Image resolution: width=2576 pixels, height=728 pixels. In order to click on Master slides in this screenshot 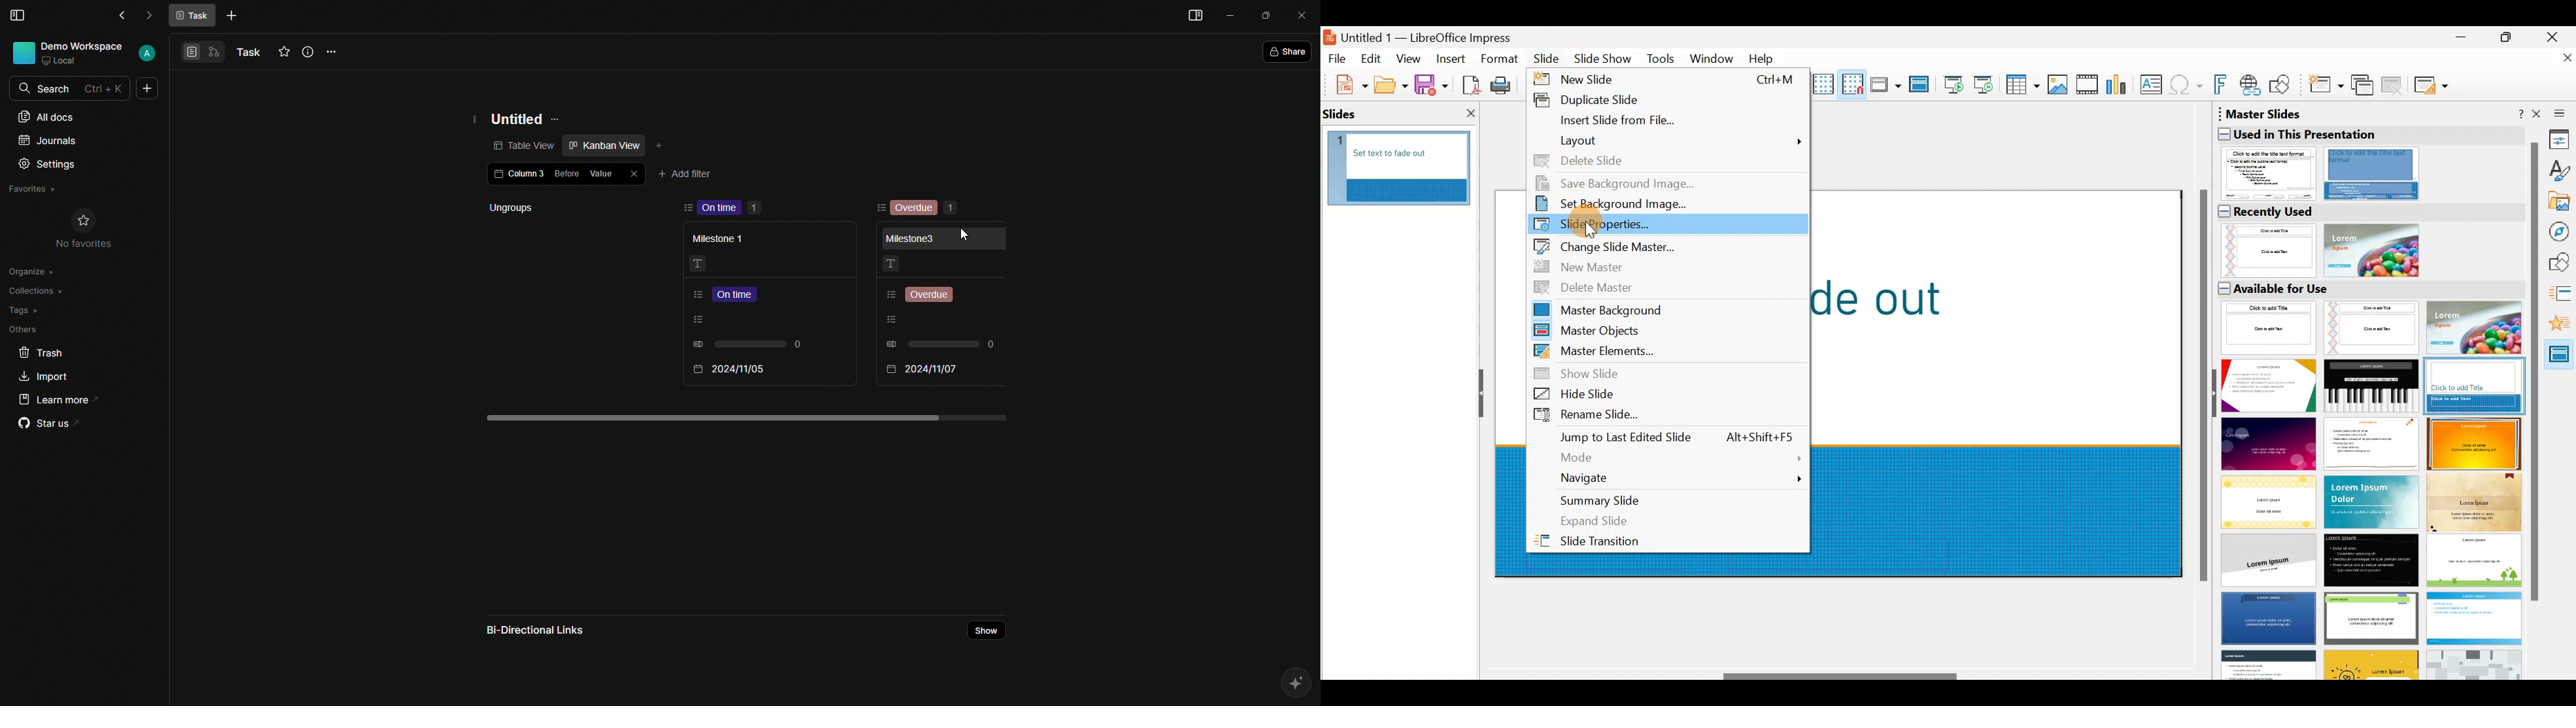, I will do `click(2561, 358)`.